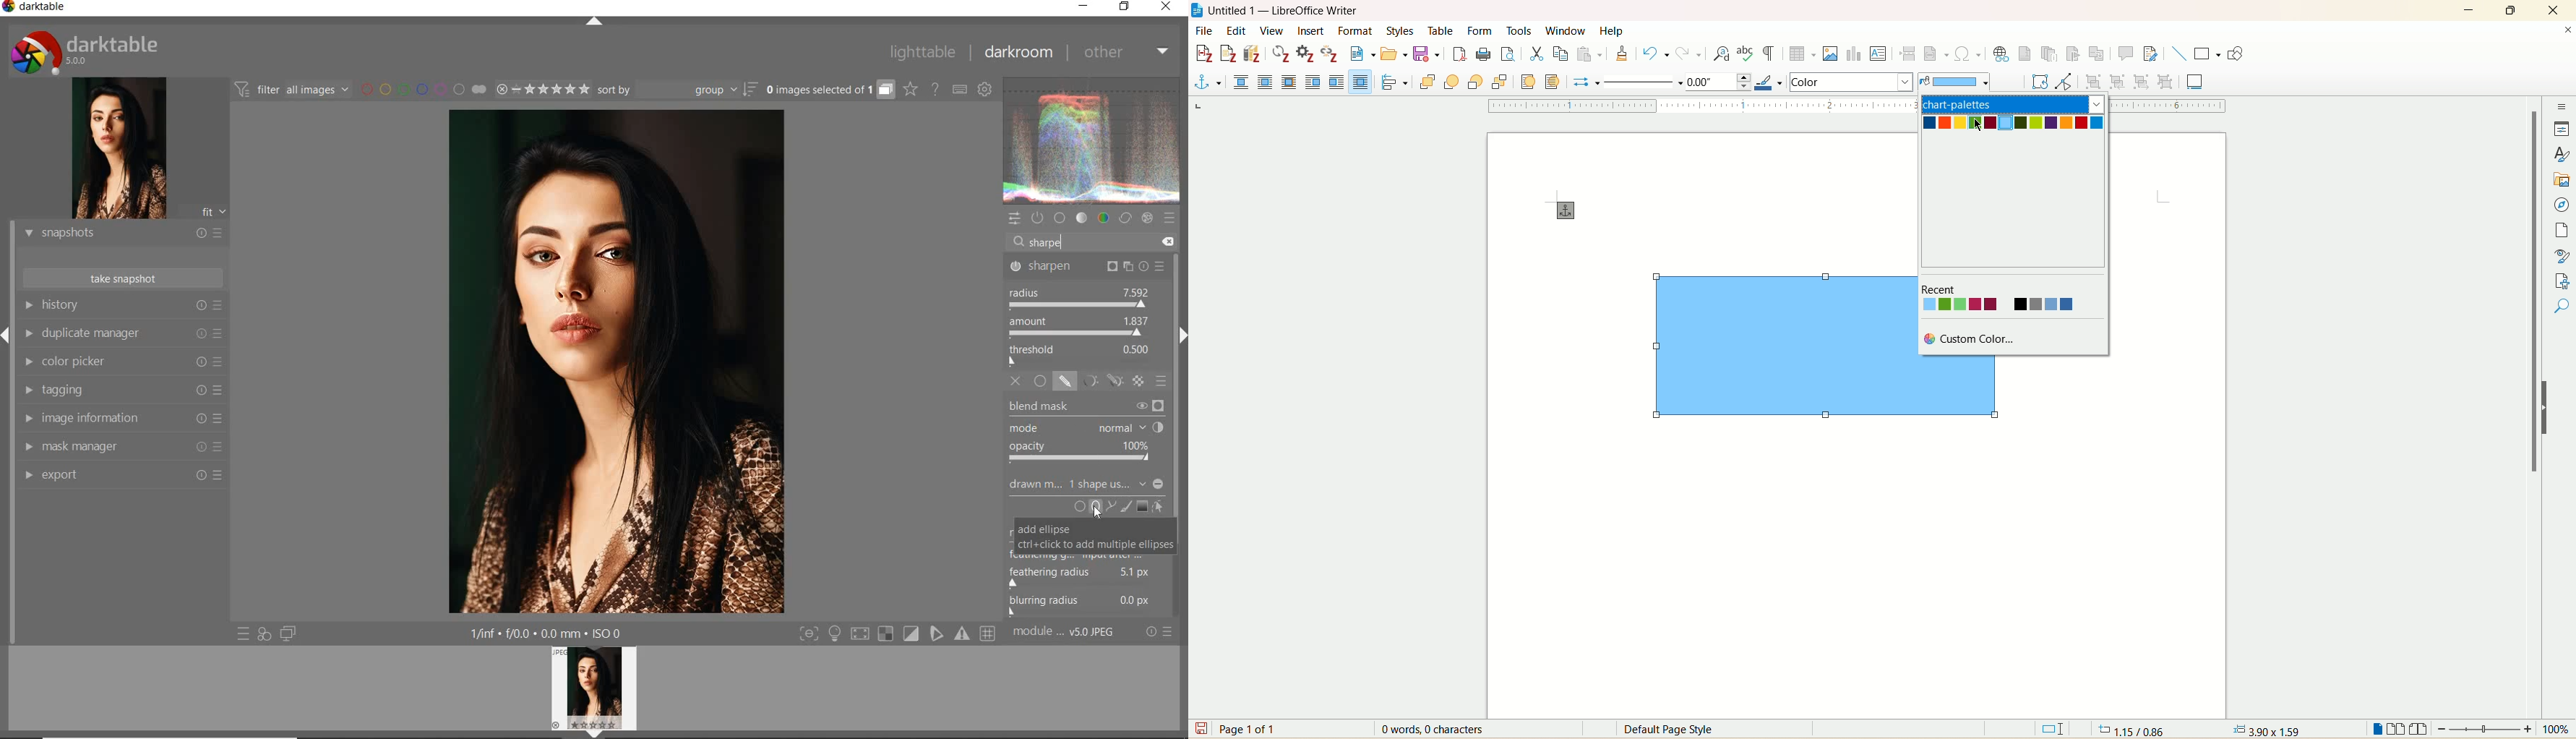  I want to click on insert cross referencing, so click(2100, 56).